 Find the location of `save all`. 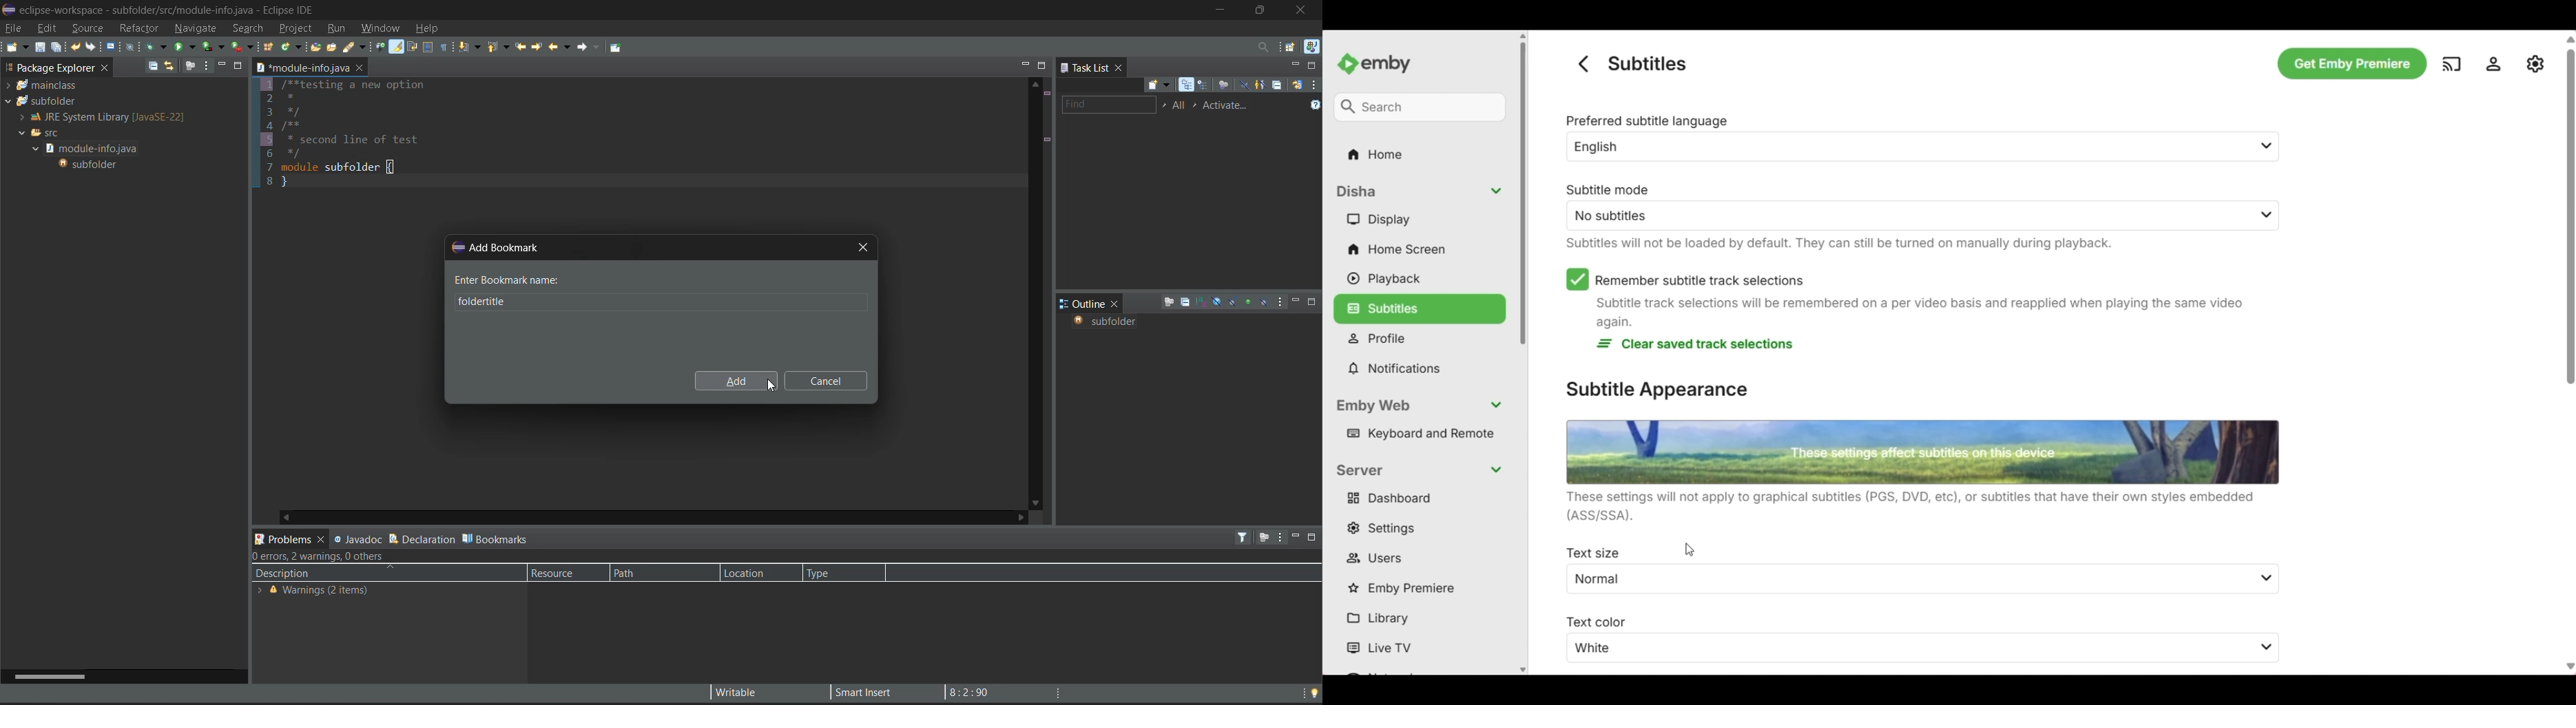

save all is located at coordinates (57, 48).